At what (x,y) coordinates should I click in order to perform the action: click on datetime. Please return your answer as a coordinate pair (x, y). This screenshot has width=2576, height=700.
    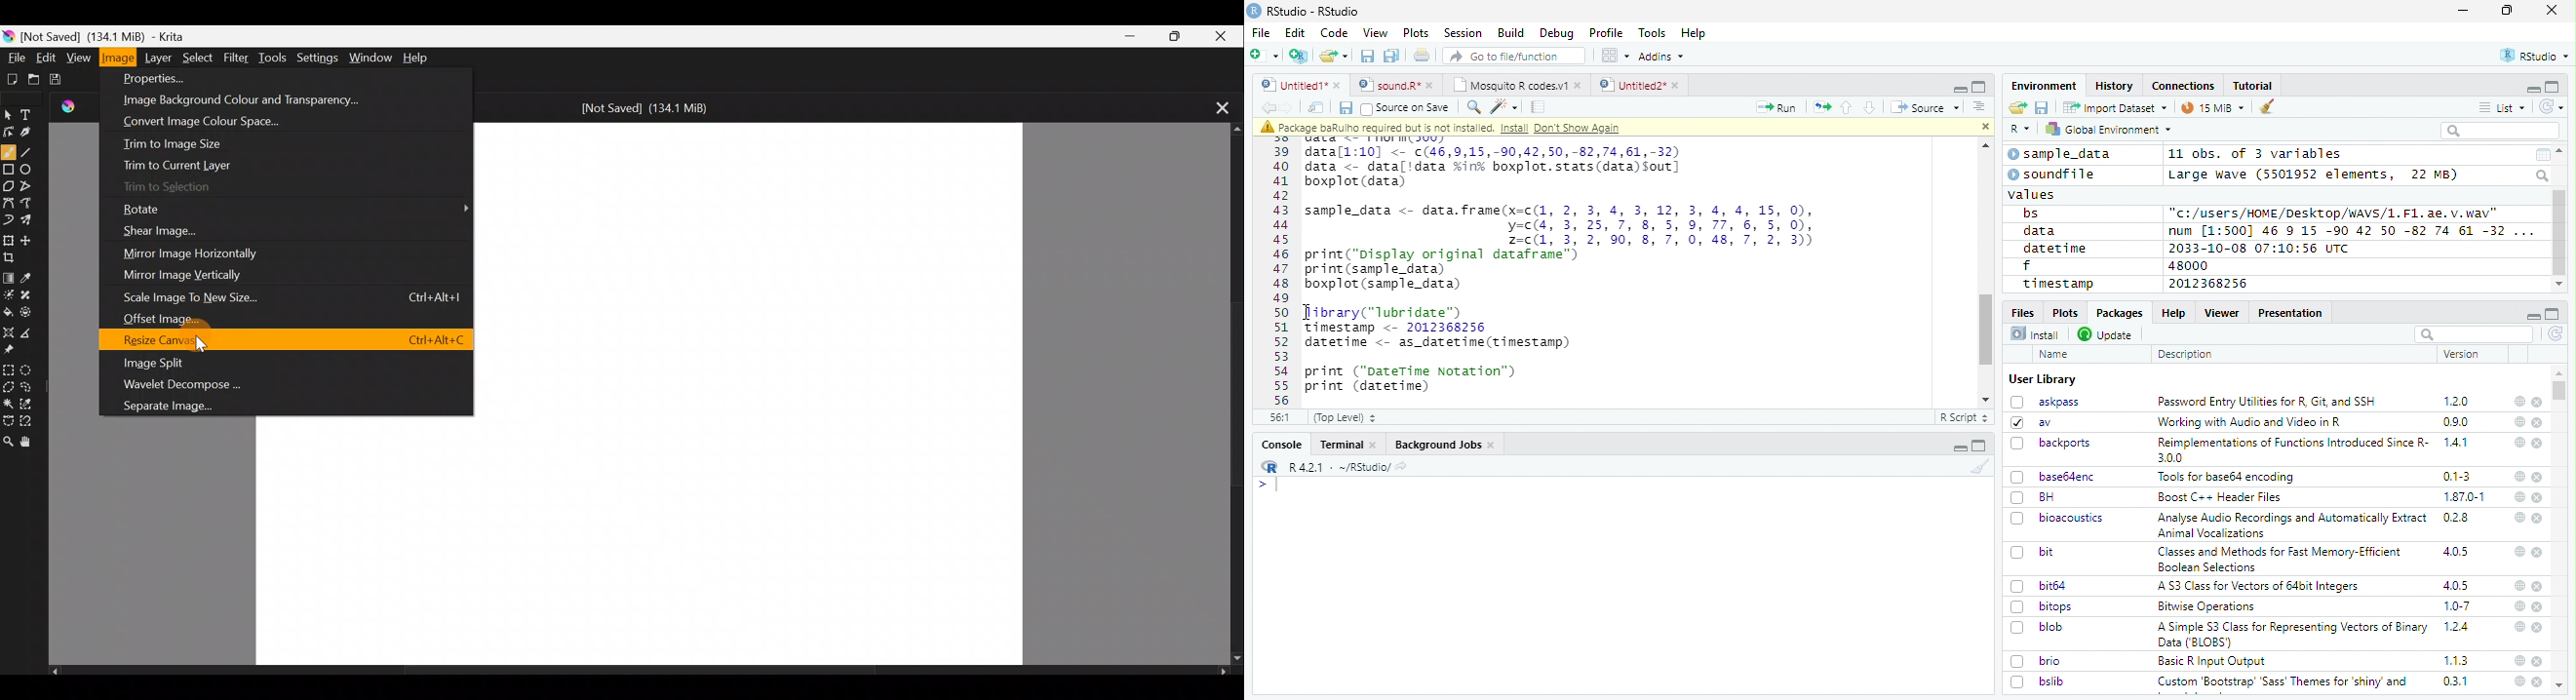
    Looking at the image, I should click on (2054, 248).